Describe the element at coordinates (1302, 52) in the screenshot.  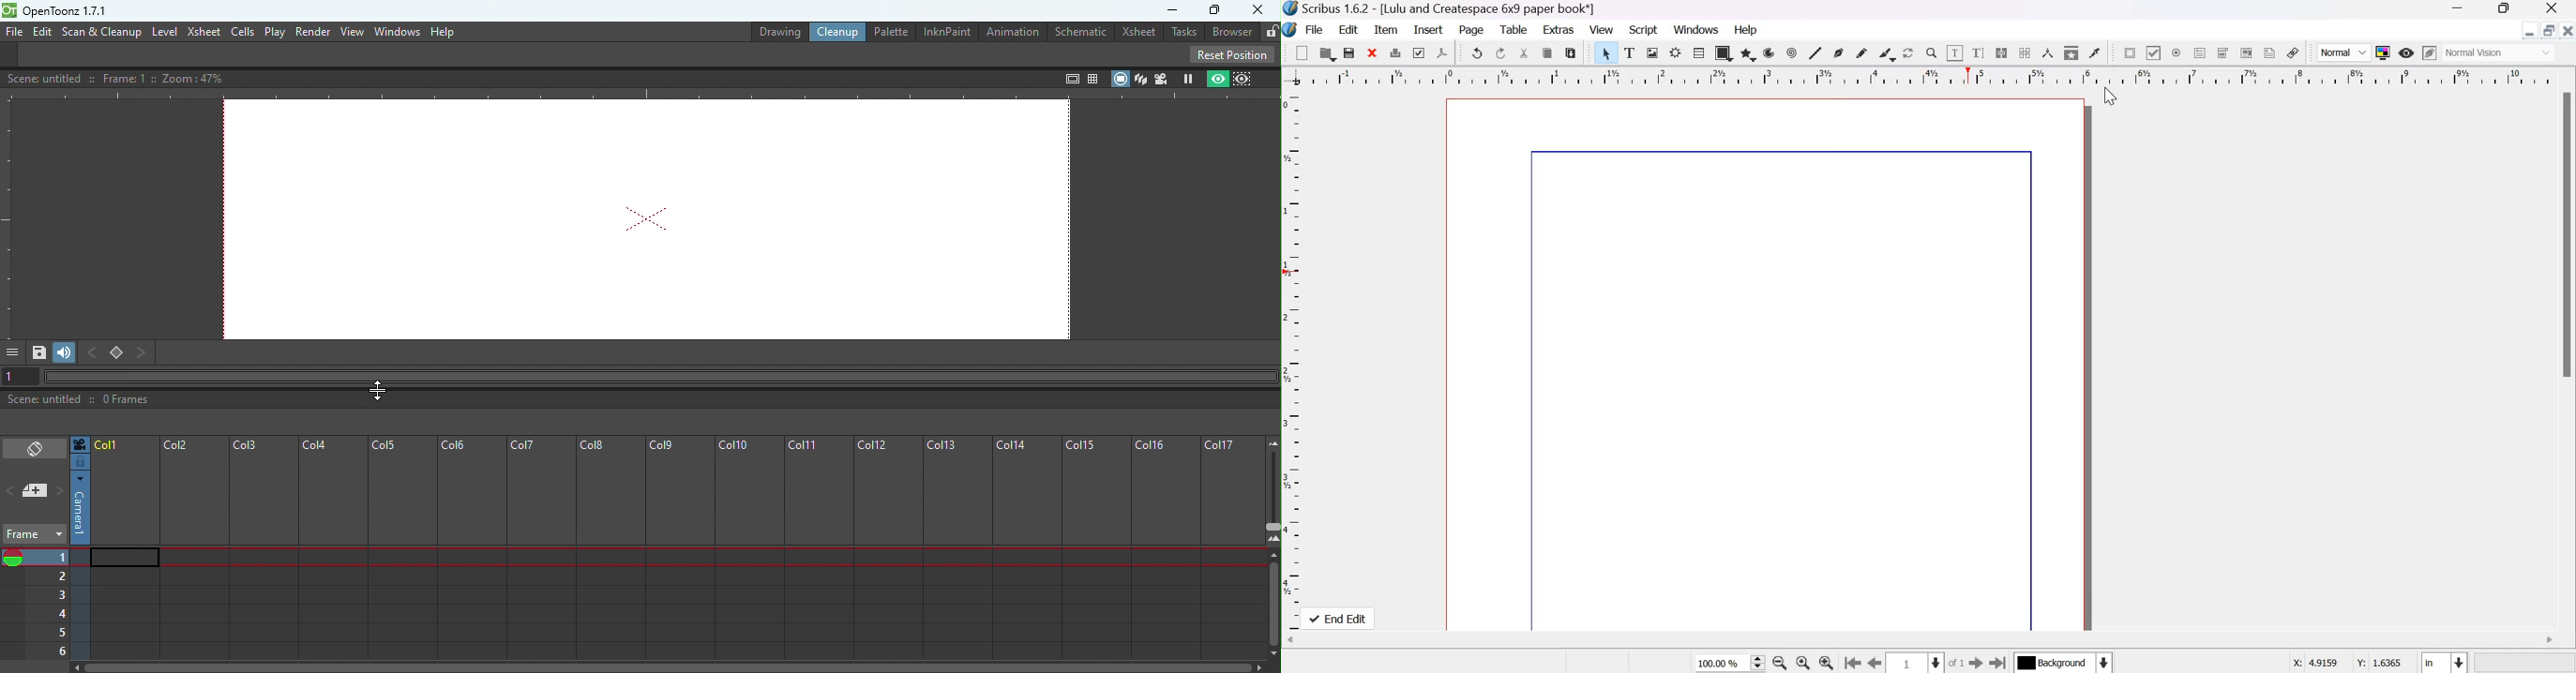
I see `New` at that location.